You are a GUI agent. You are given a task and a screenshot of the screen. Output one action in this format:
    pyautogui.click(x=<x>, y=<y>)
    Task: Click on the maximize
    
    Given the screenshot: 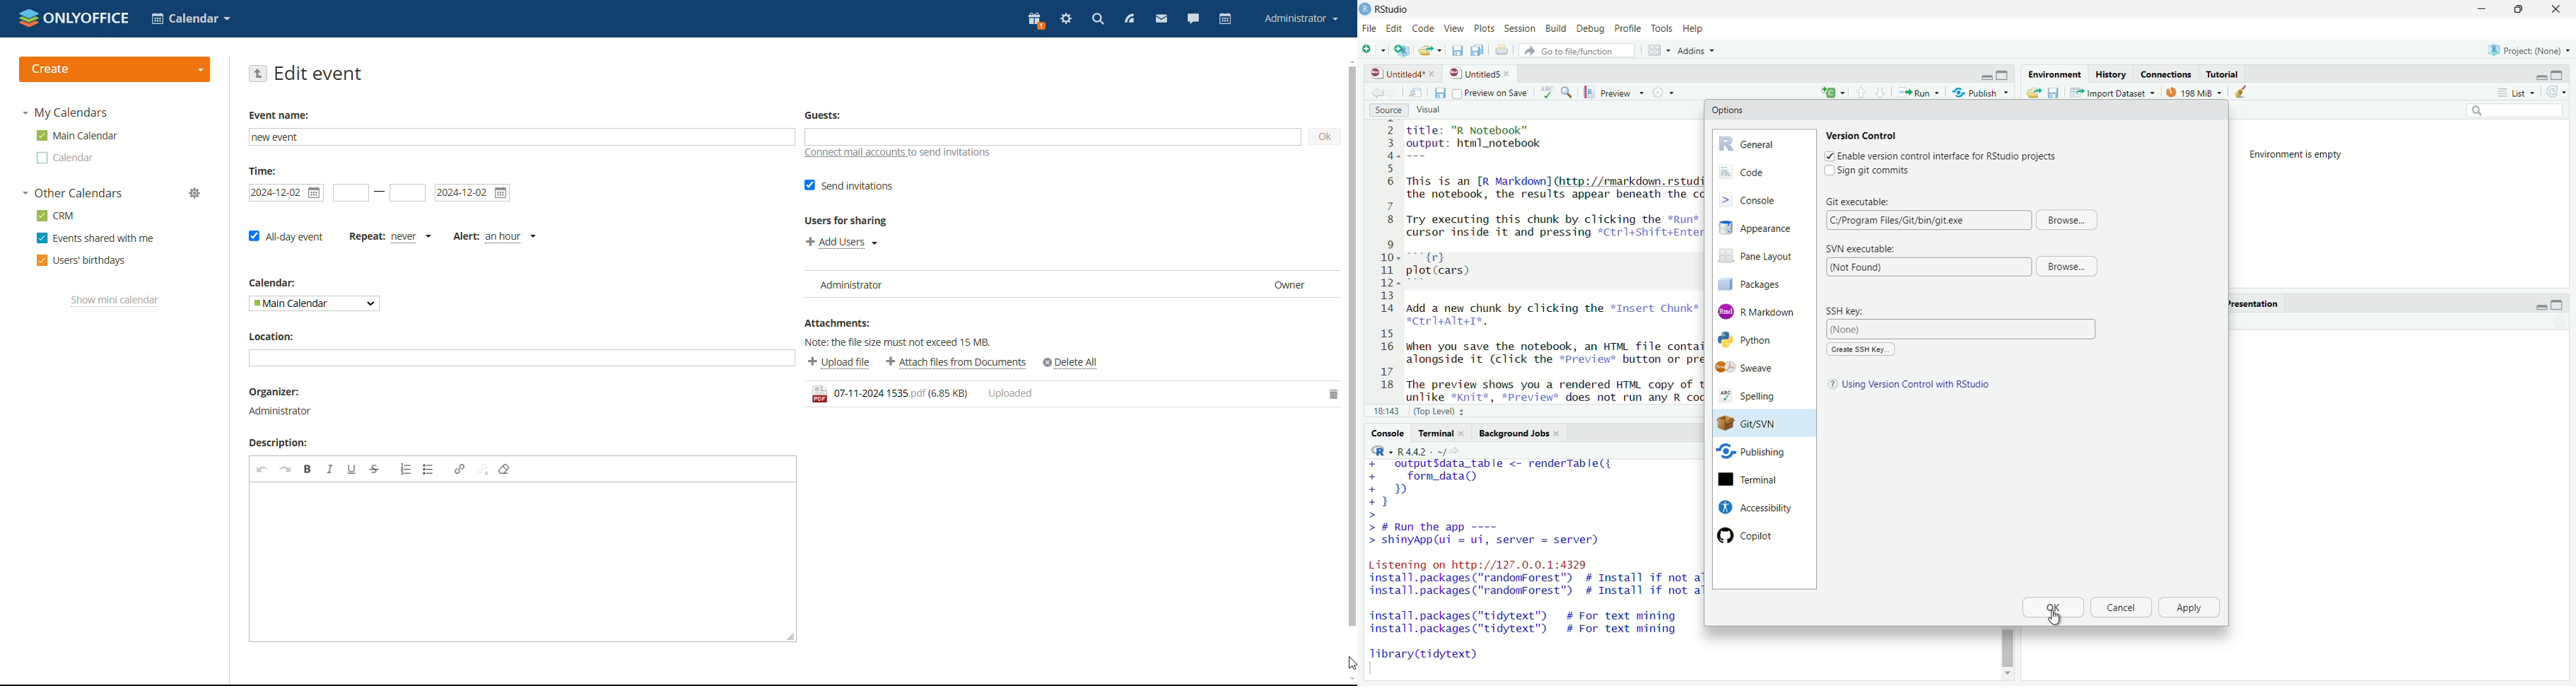 What is the action you would take?
    pyautogui.click(x=2004, y=76)
    